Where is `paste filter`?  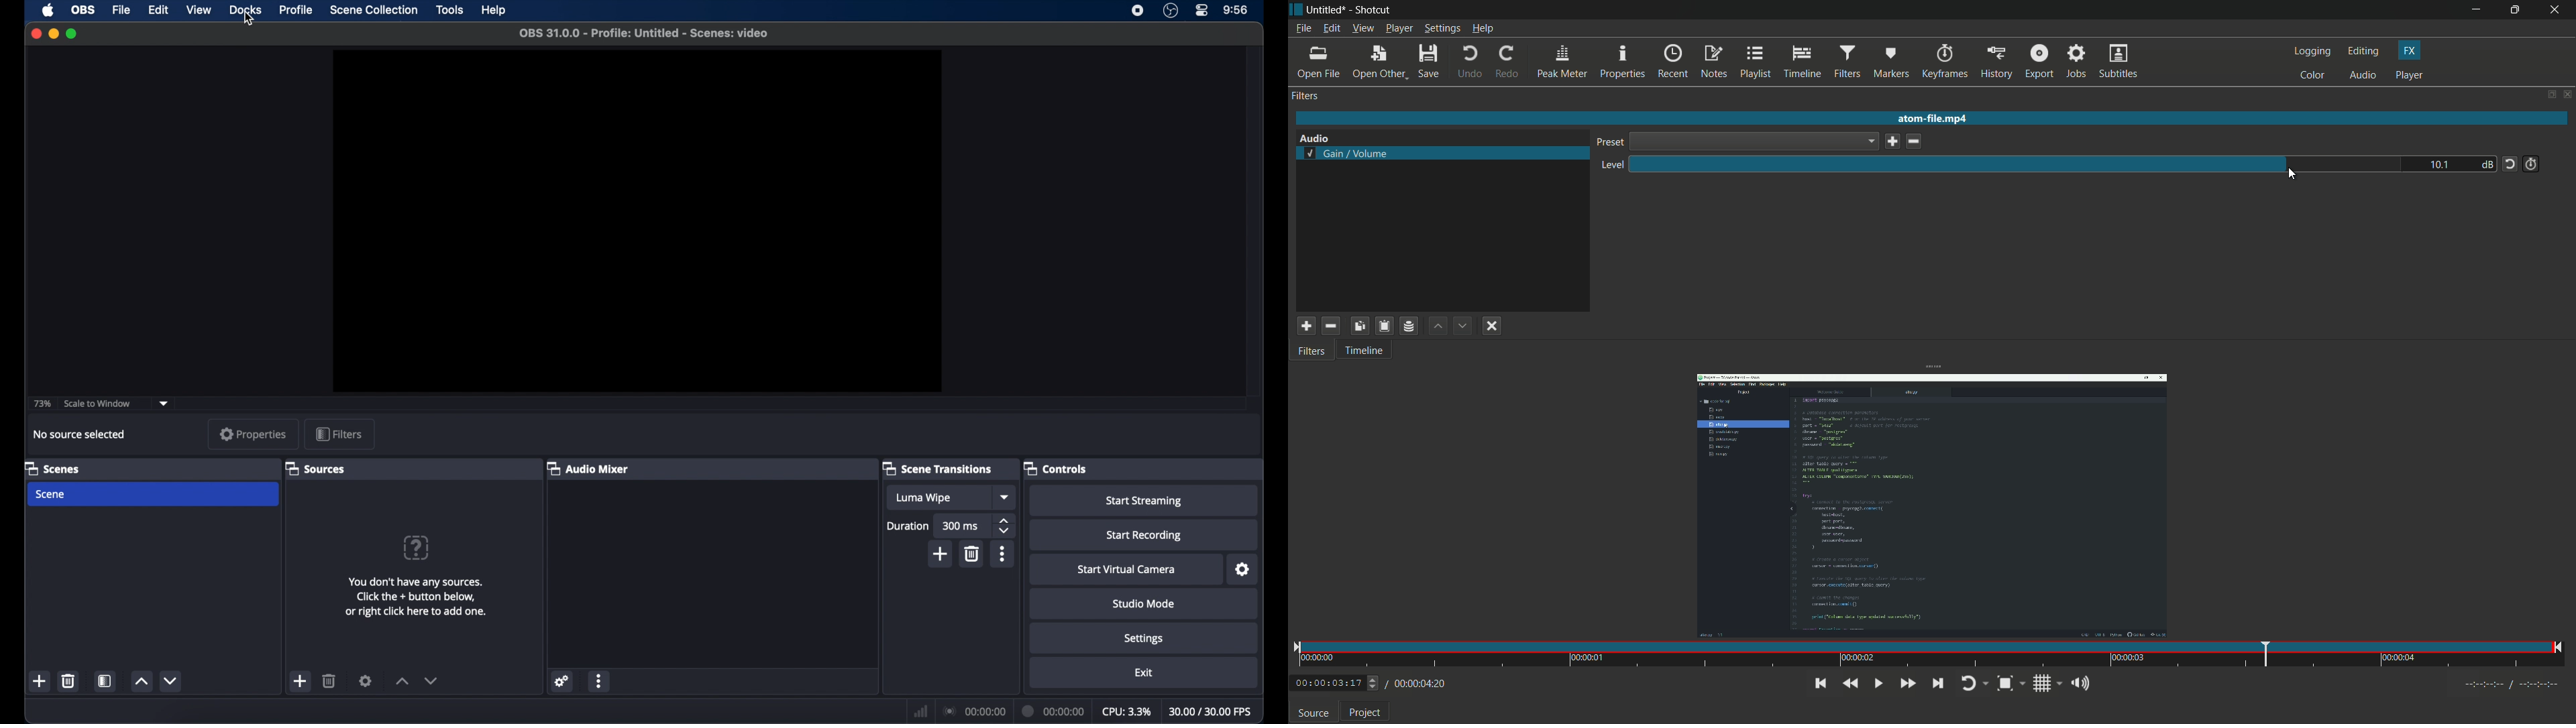 paste filter is located at coordinates (1385, 326).